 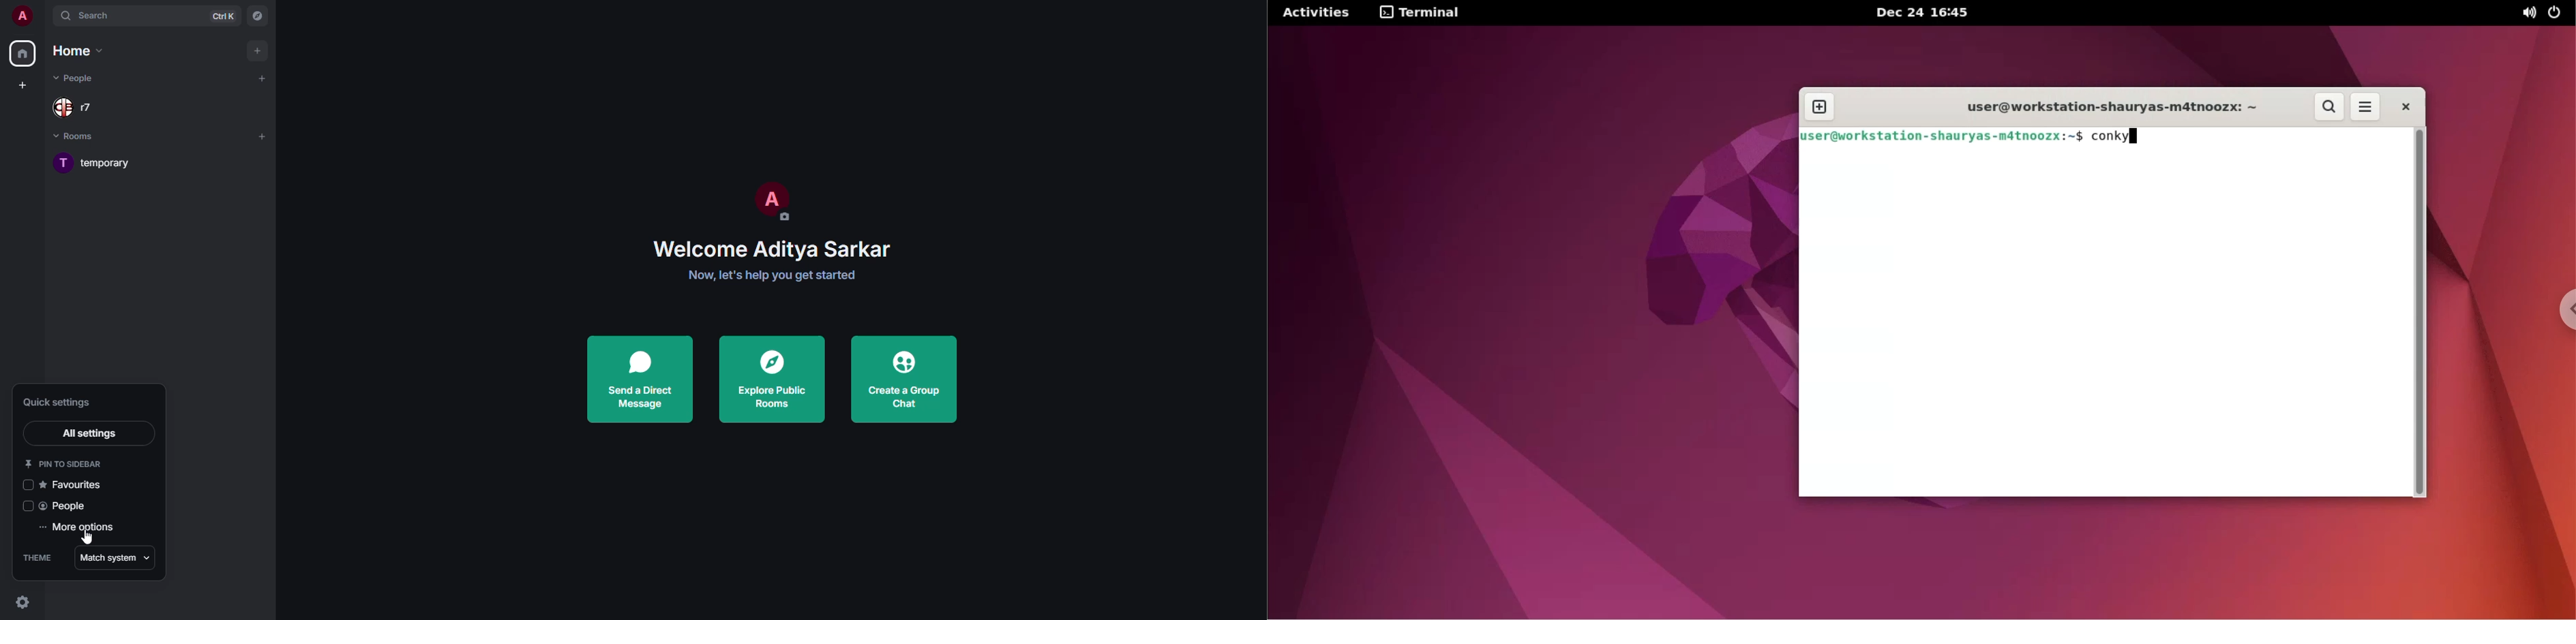 What do you see at coordinates (778, 276) in the screenshot?
I see `get started` at bounding box center [778, 276].